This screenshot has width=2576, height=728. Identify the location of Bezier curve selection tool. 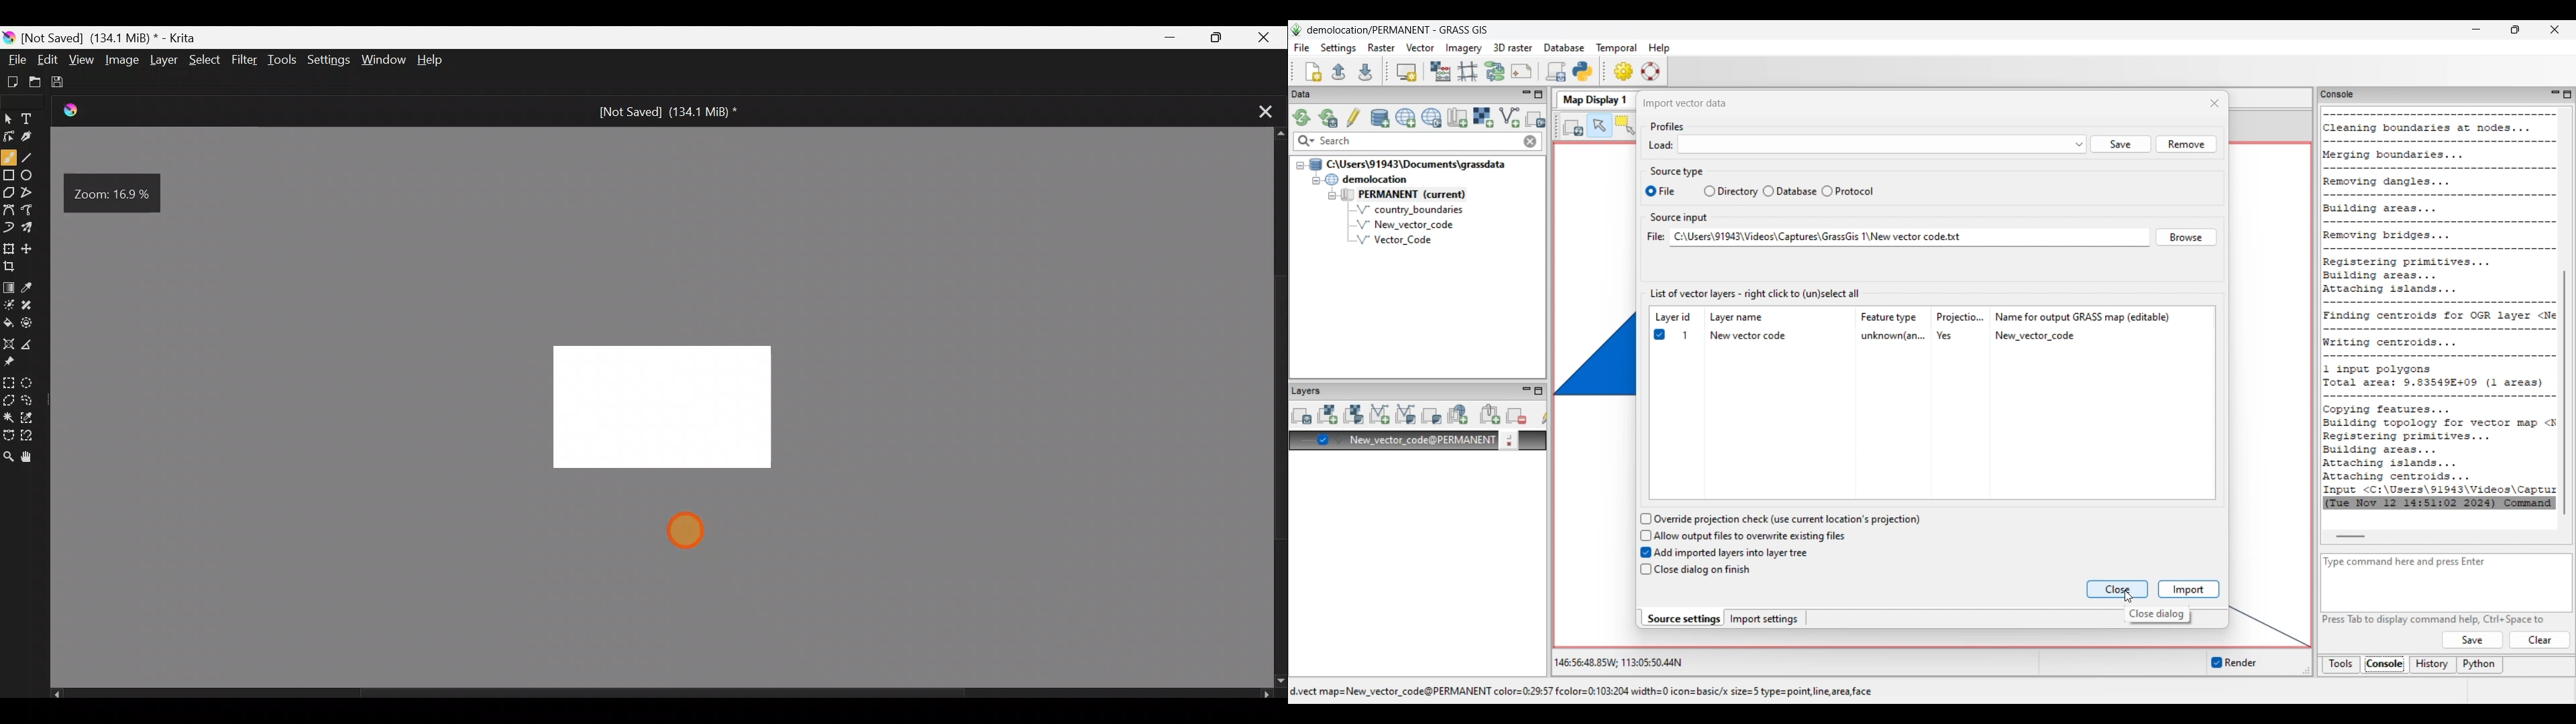
(8, 432).